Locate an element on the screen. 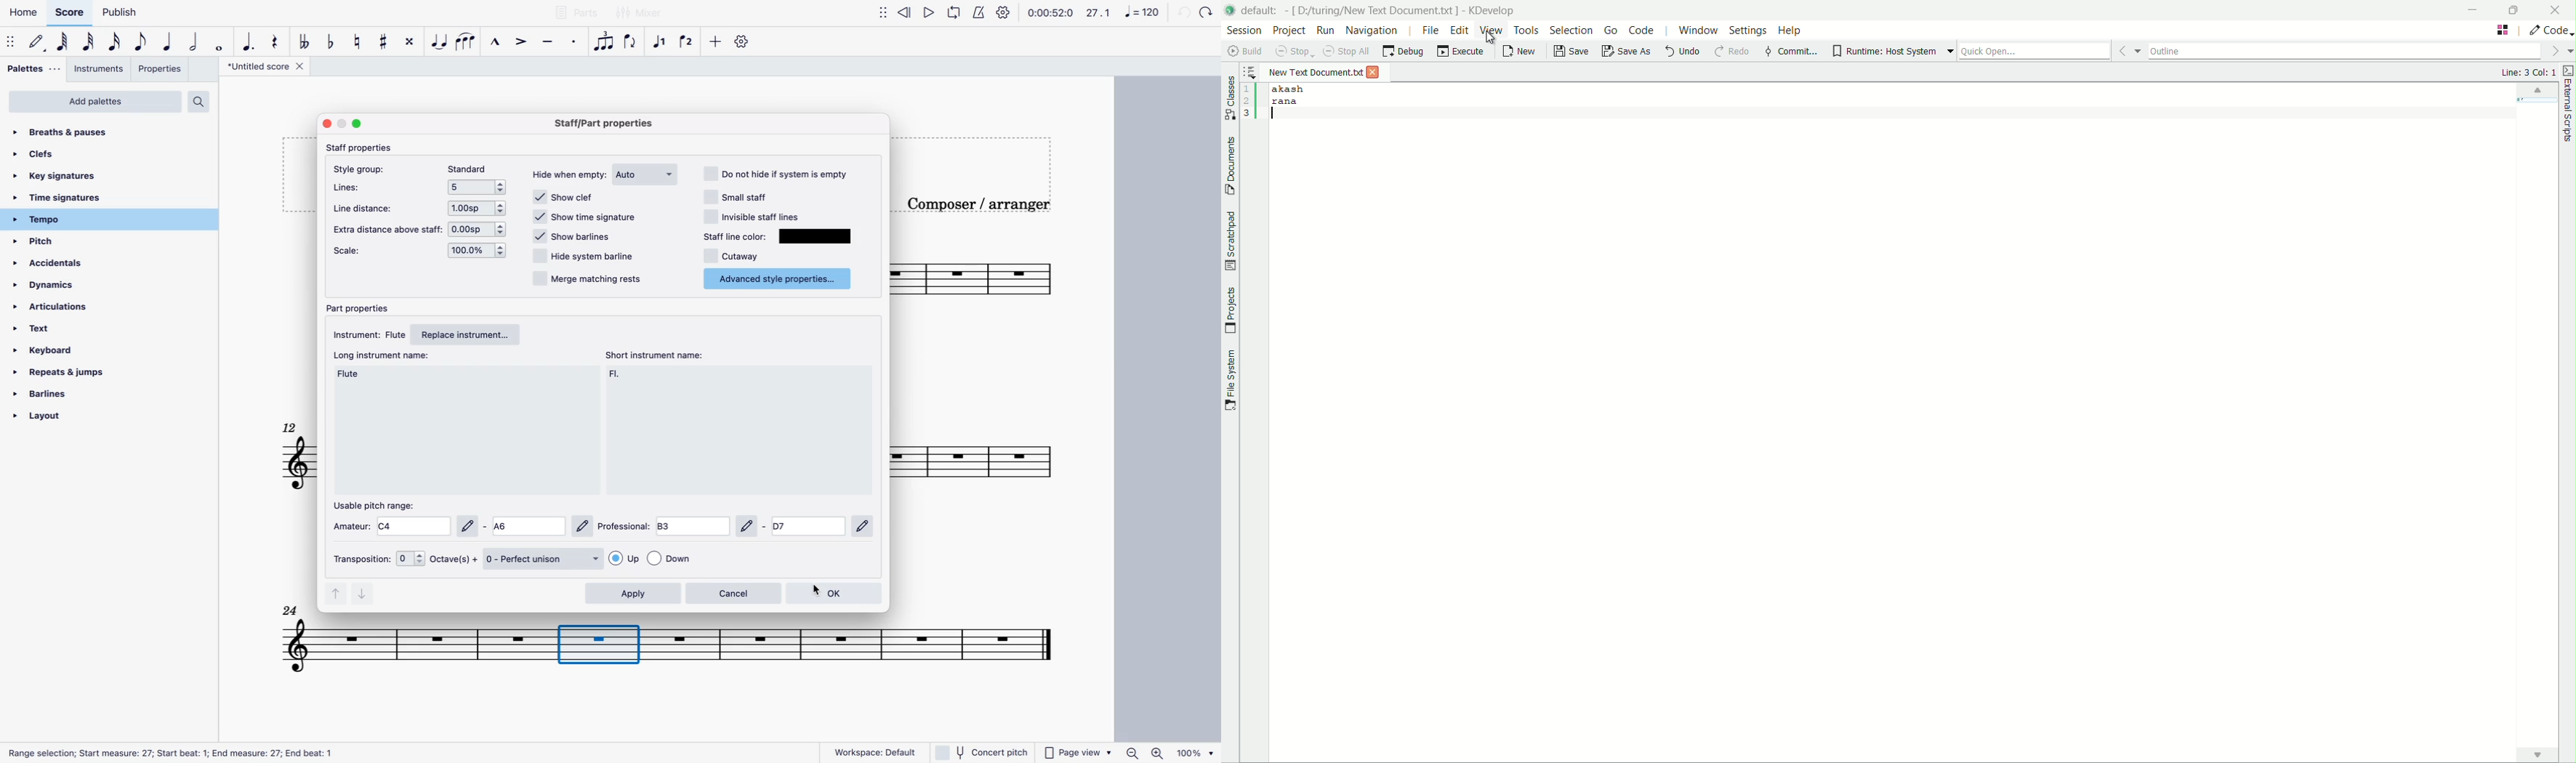 The image size is (2576, 784). staff properties is located at coordinates (370, 149).